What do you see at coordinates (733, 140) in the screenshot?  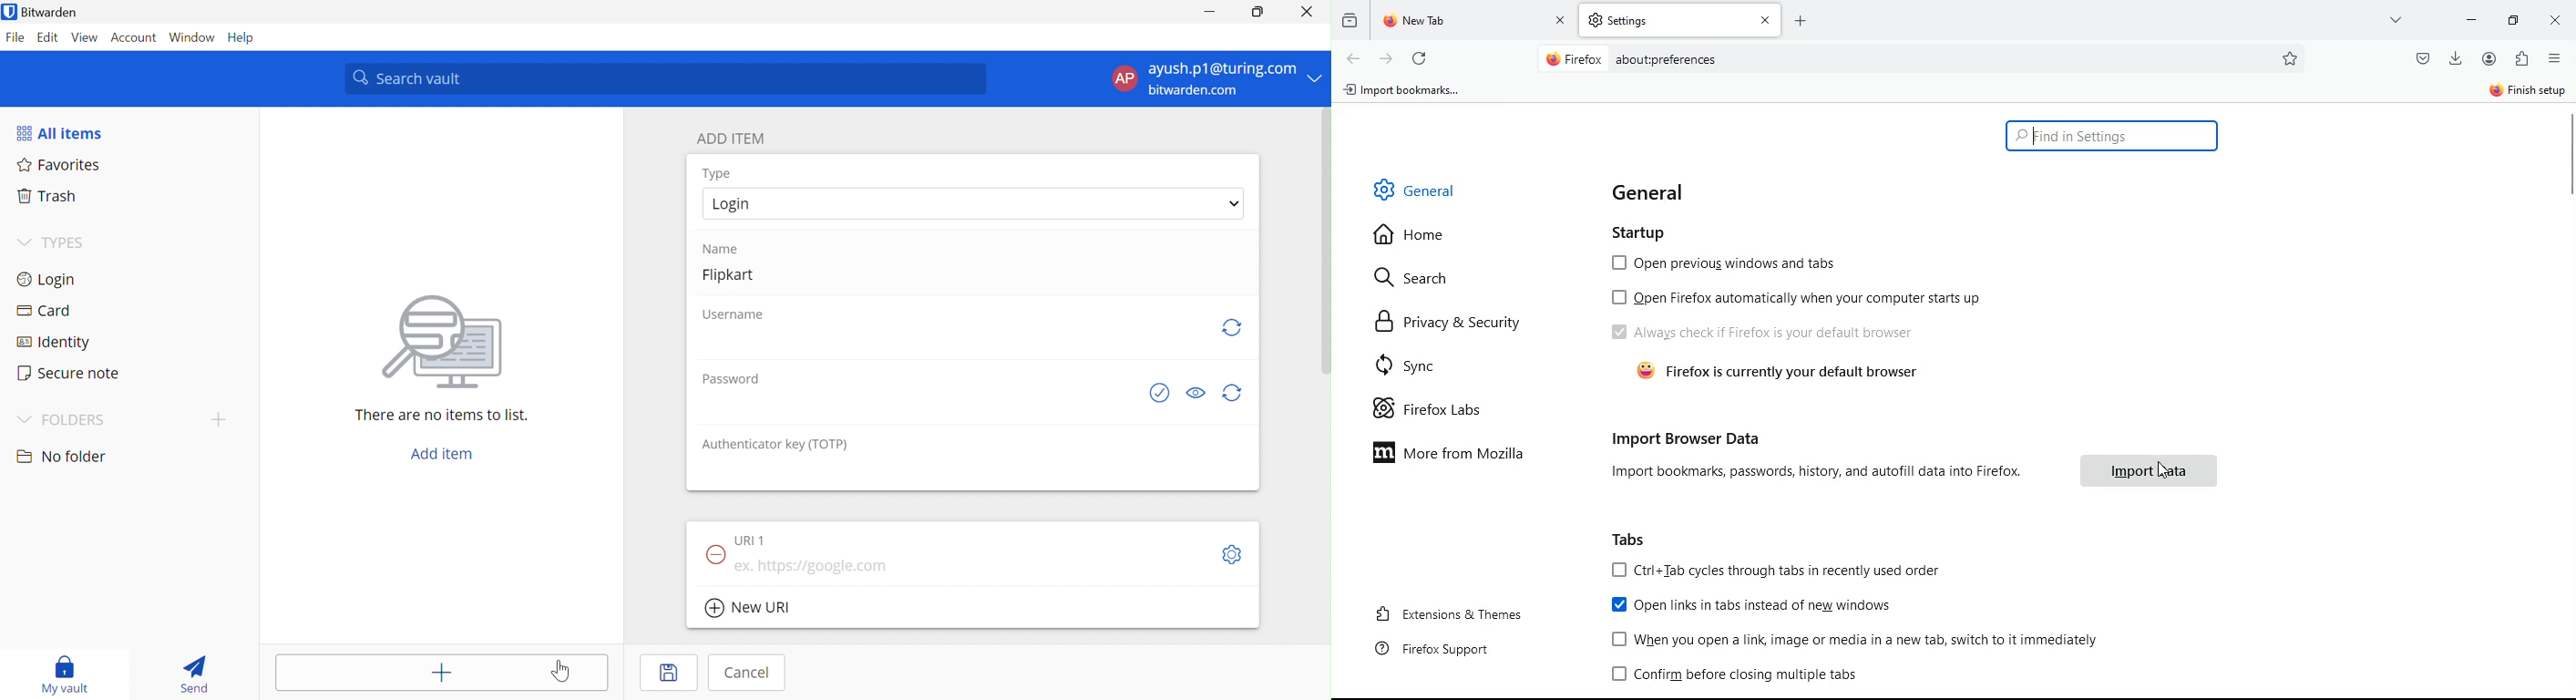 I see `ADD ITEM` at bounding box center [733, 140].